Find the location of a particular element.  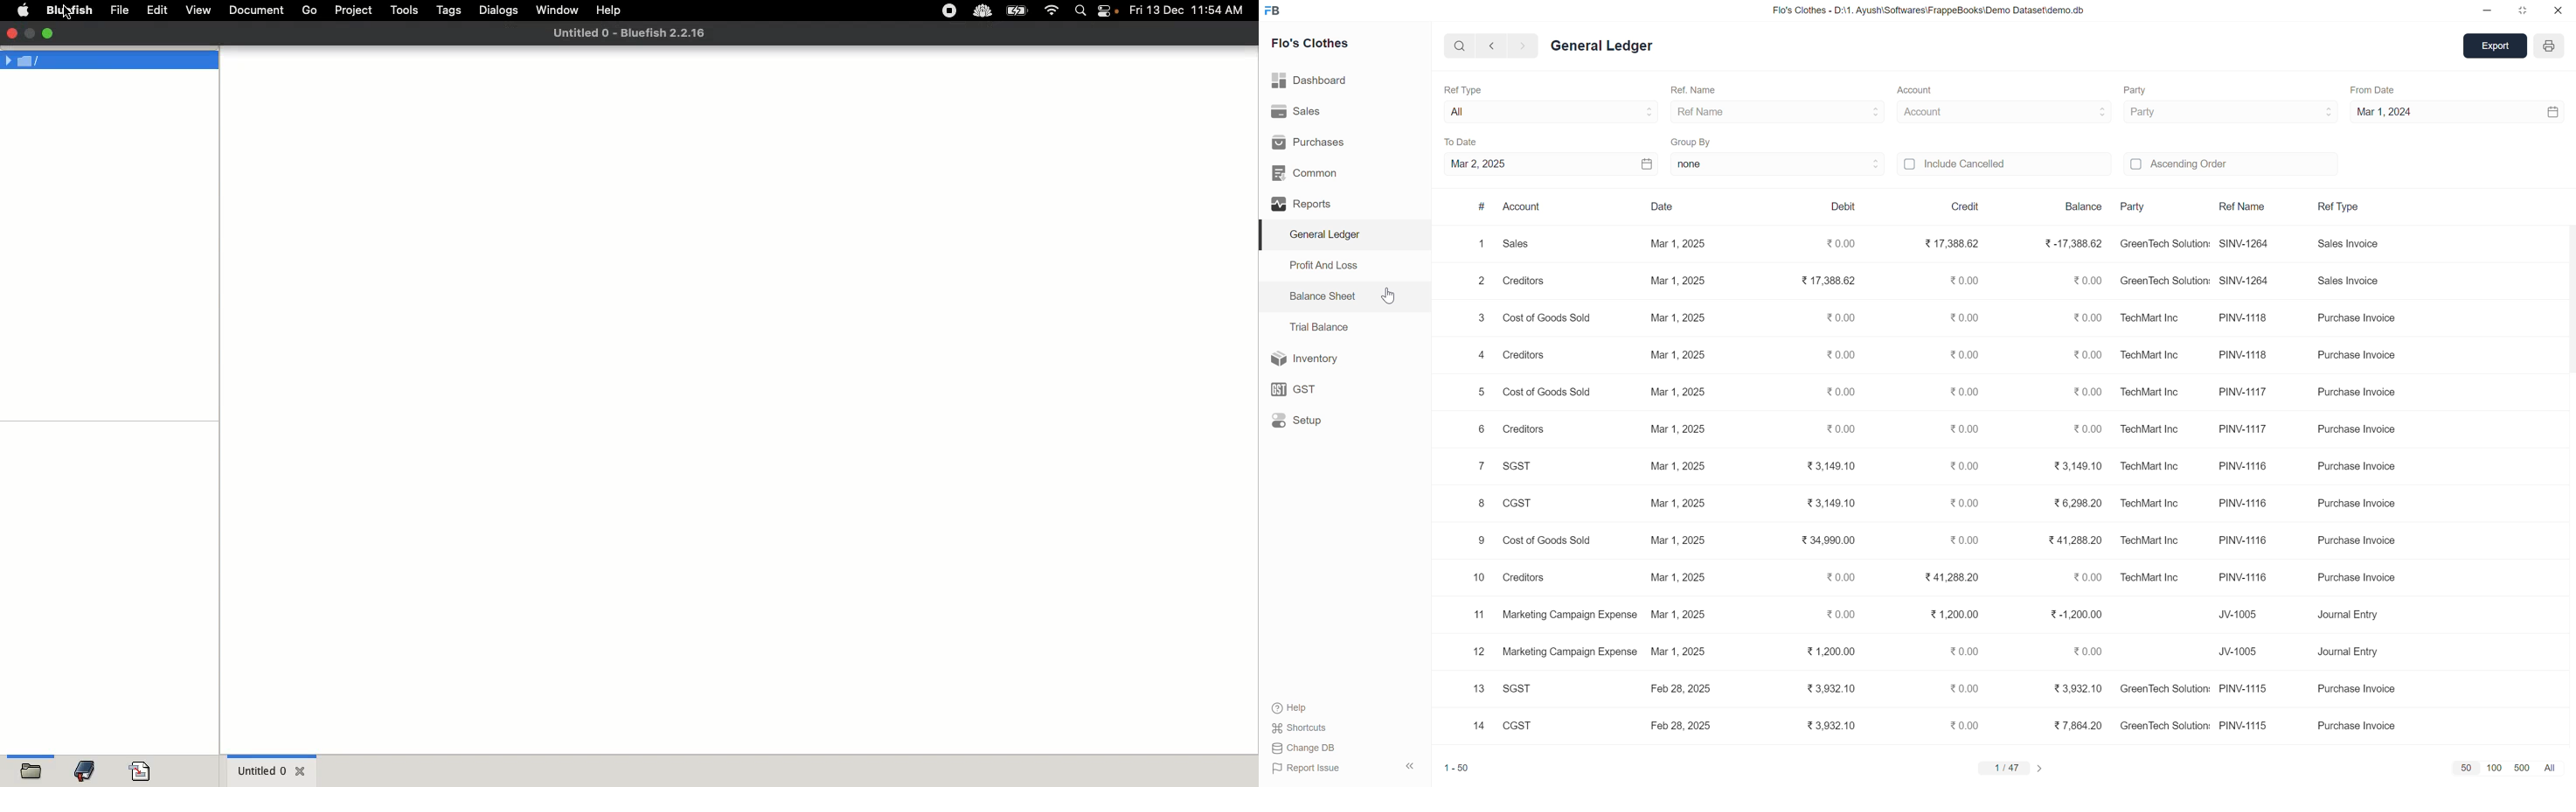

Mar 1, 2025 is located at coordinates (1680, 282).